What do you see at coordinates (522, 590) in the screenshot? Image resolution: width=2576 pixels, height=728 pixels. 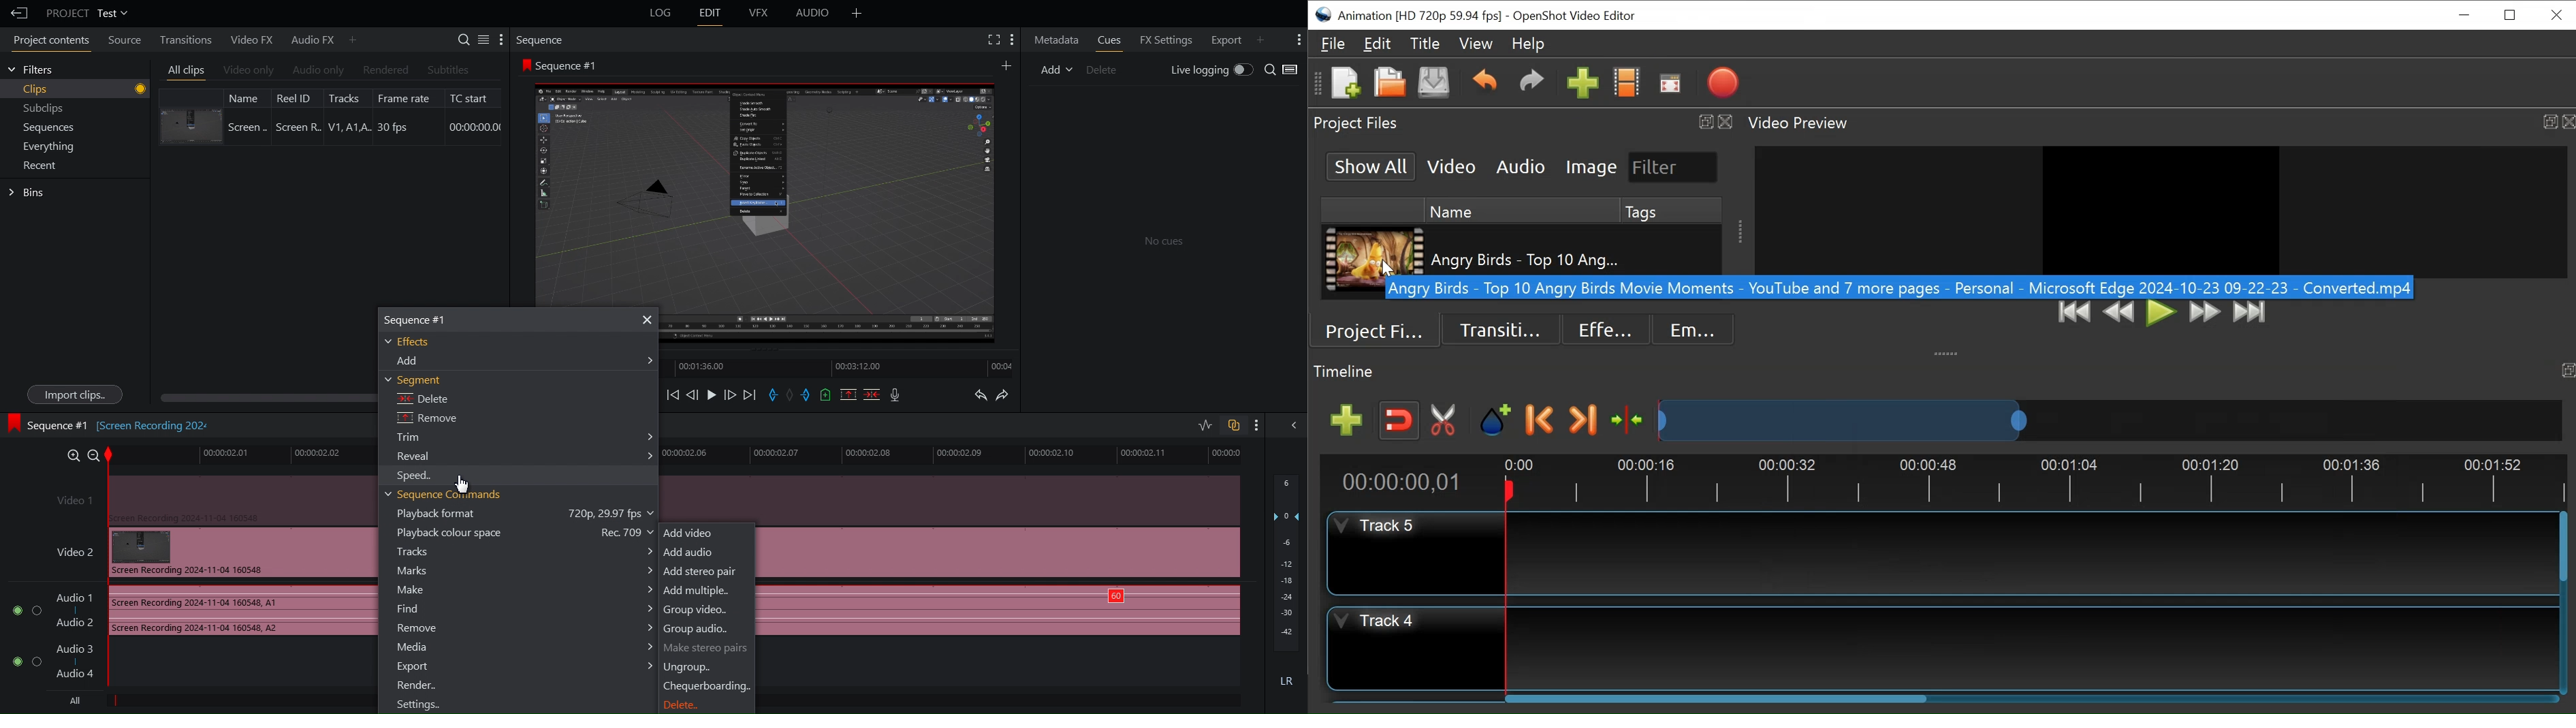 I see `Make` at bounding box center [522, 590].